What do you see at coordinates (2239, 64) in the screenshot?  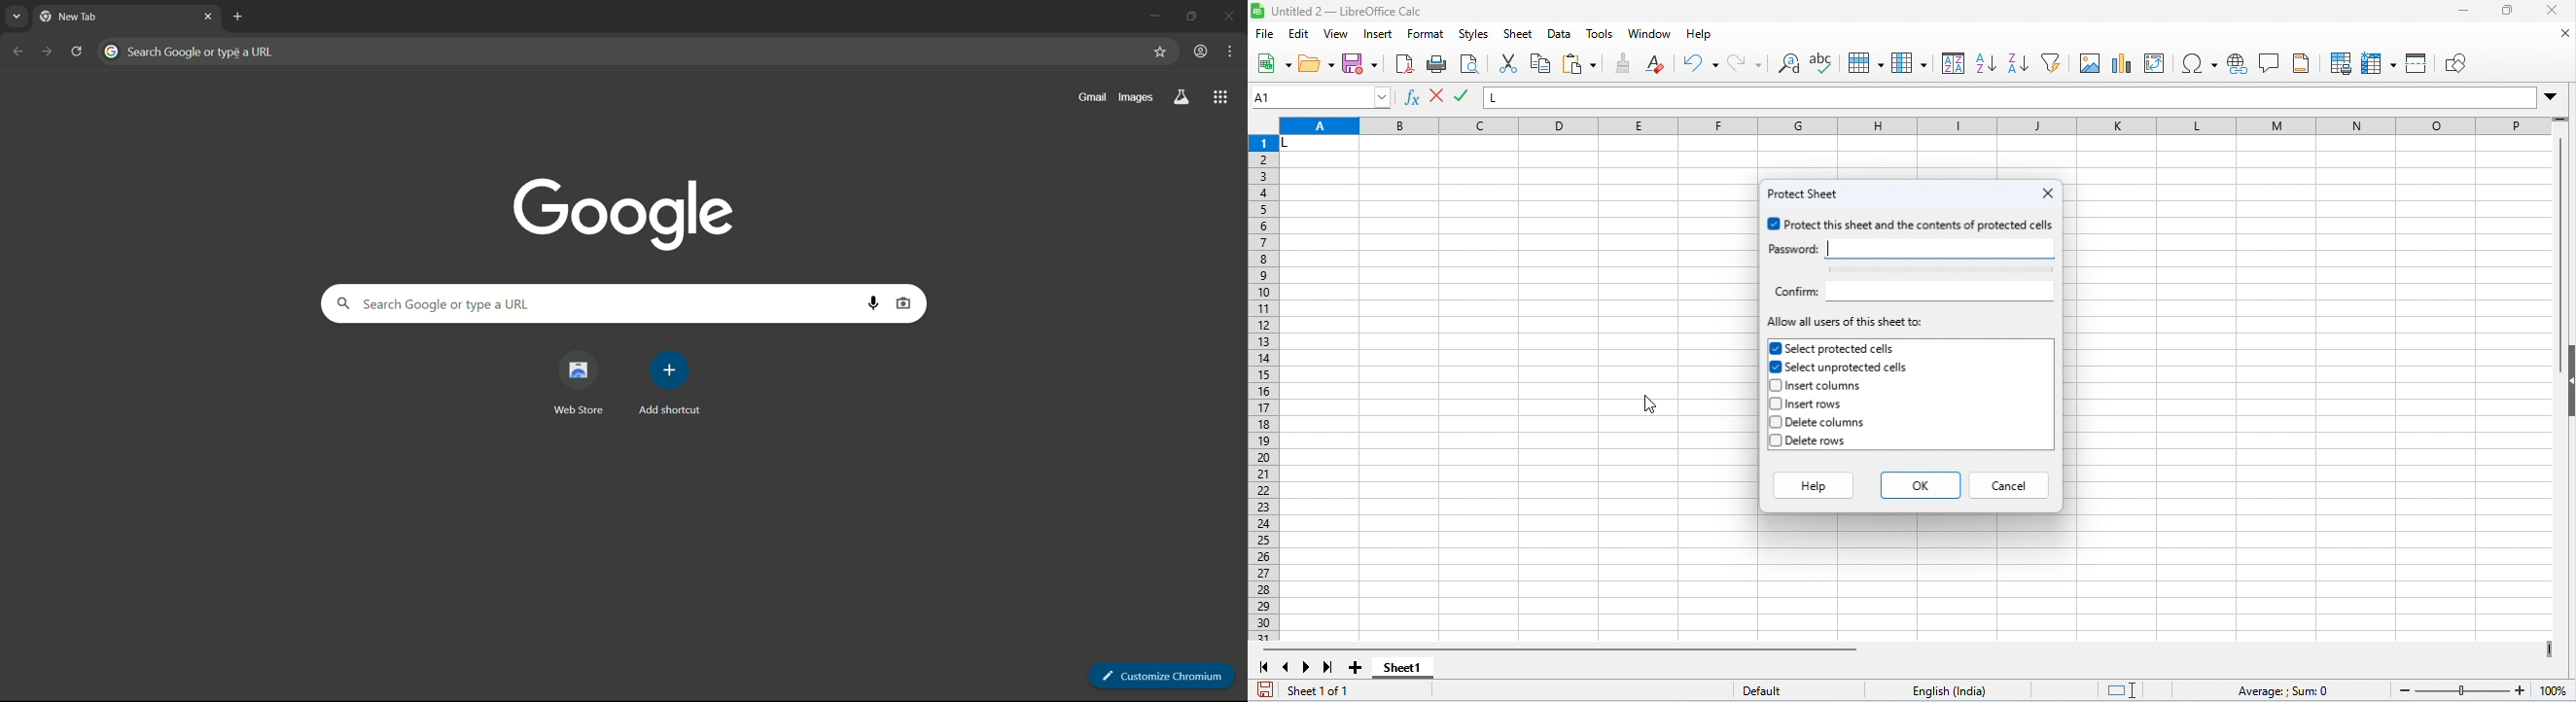 I see `insert hyperlink` at bounding box center [2239, 64].